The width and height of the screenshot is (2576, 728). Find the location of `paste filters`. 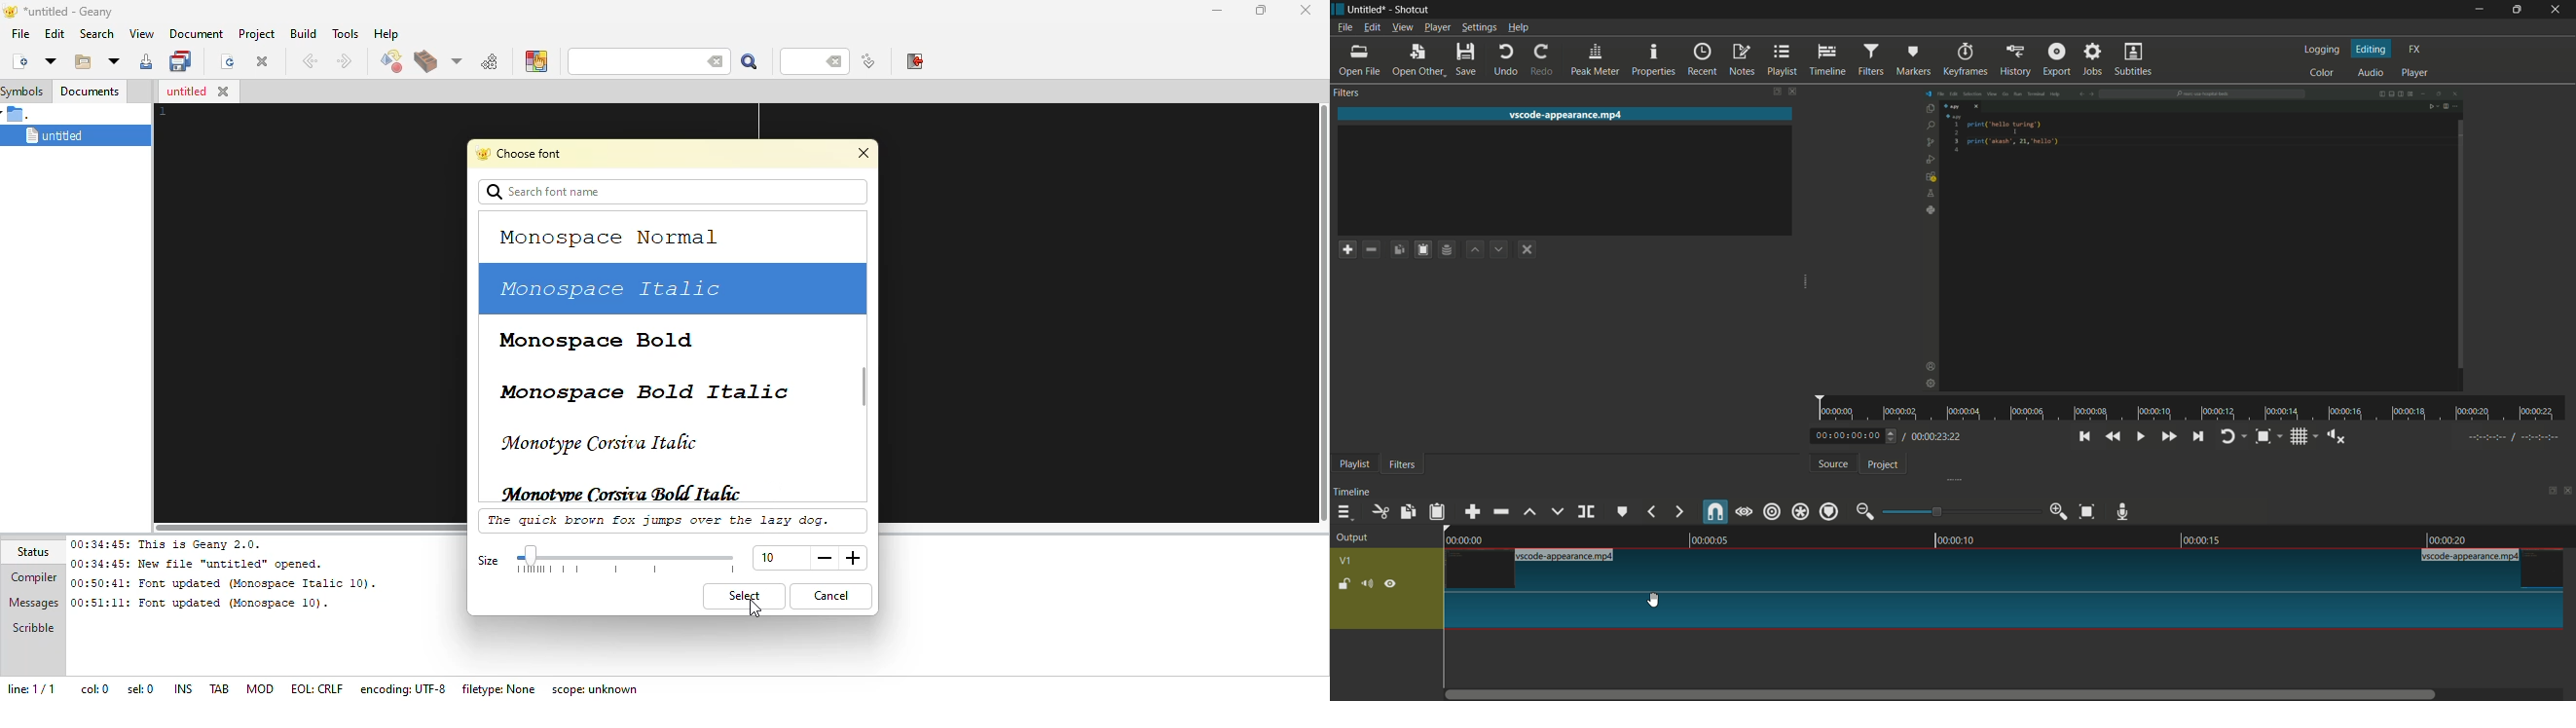

paste filters is located at coordinates (1423, 249).